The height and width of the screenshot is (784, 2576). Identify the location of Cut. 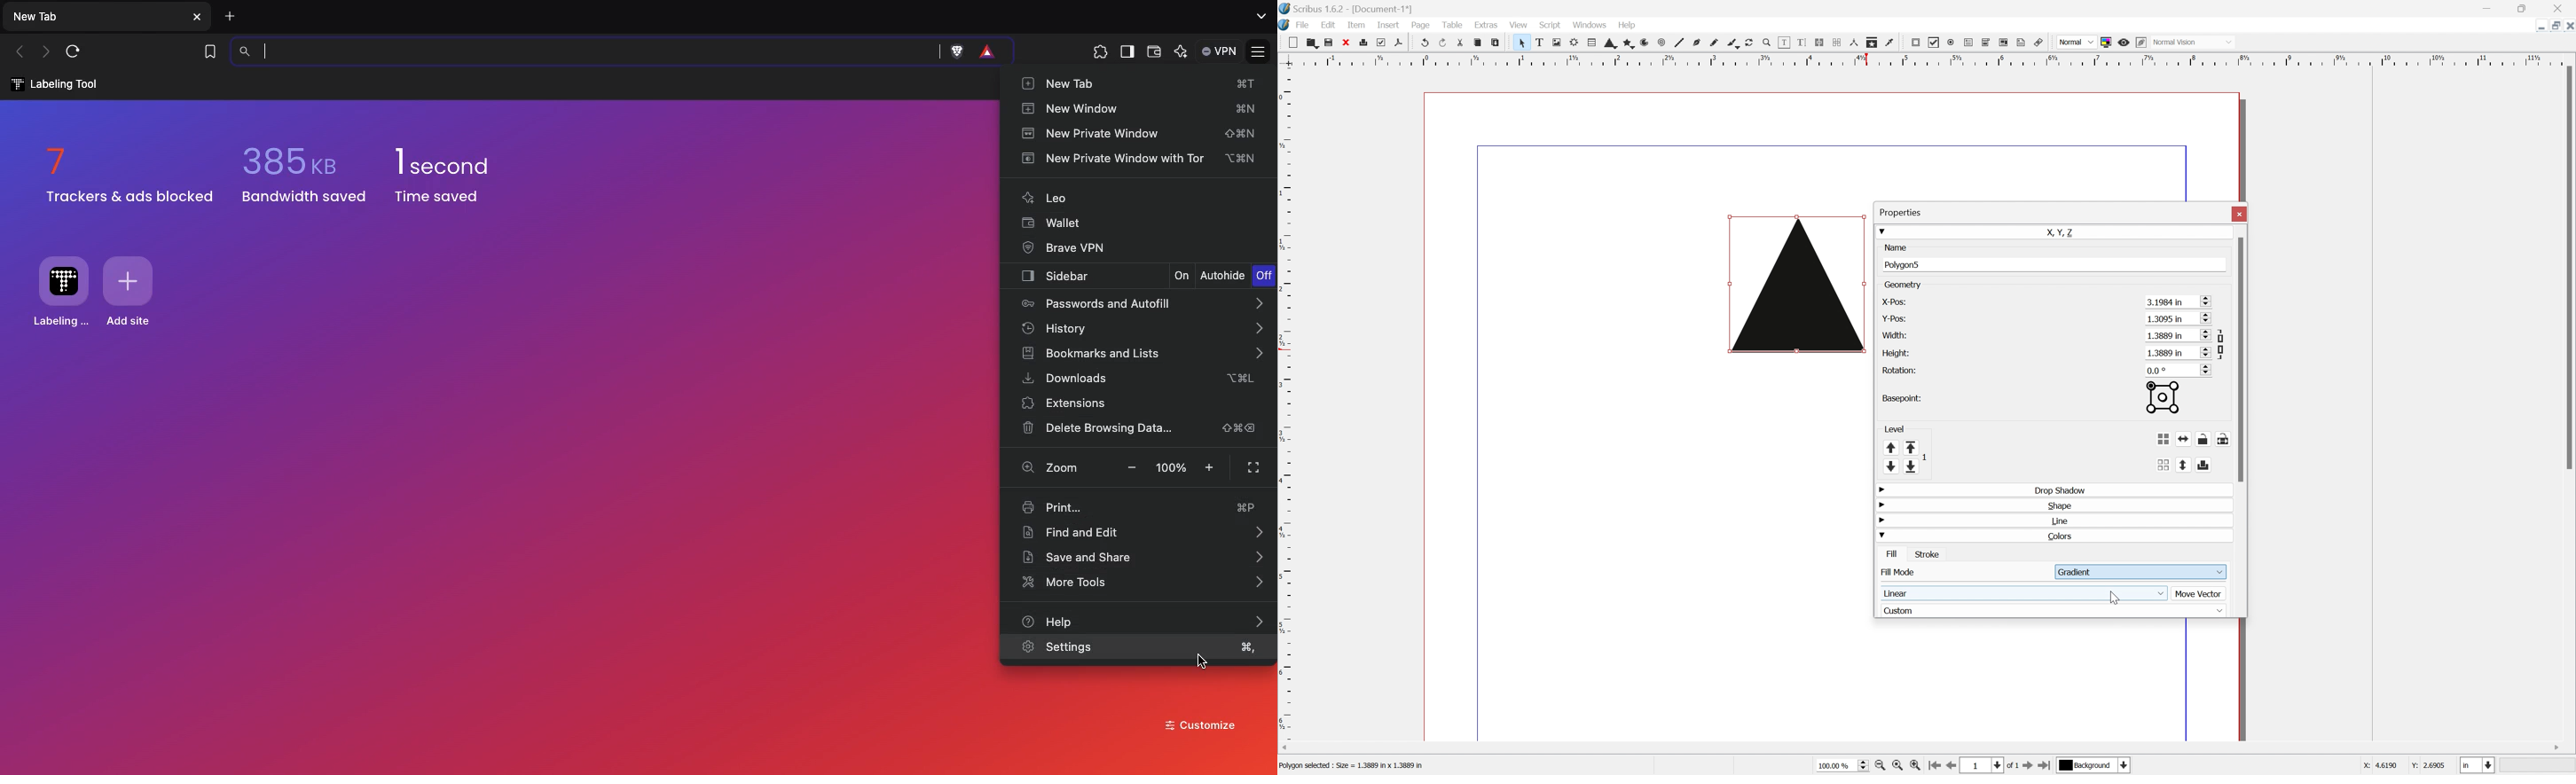
(1458, 43).